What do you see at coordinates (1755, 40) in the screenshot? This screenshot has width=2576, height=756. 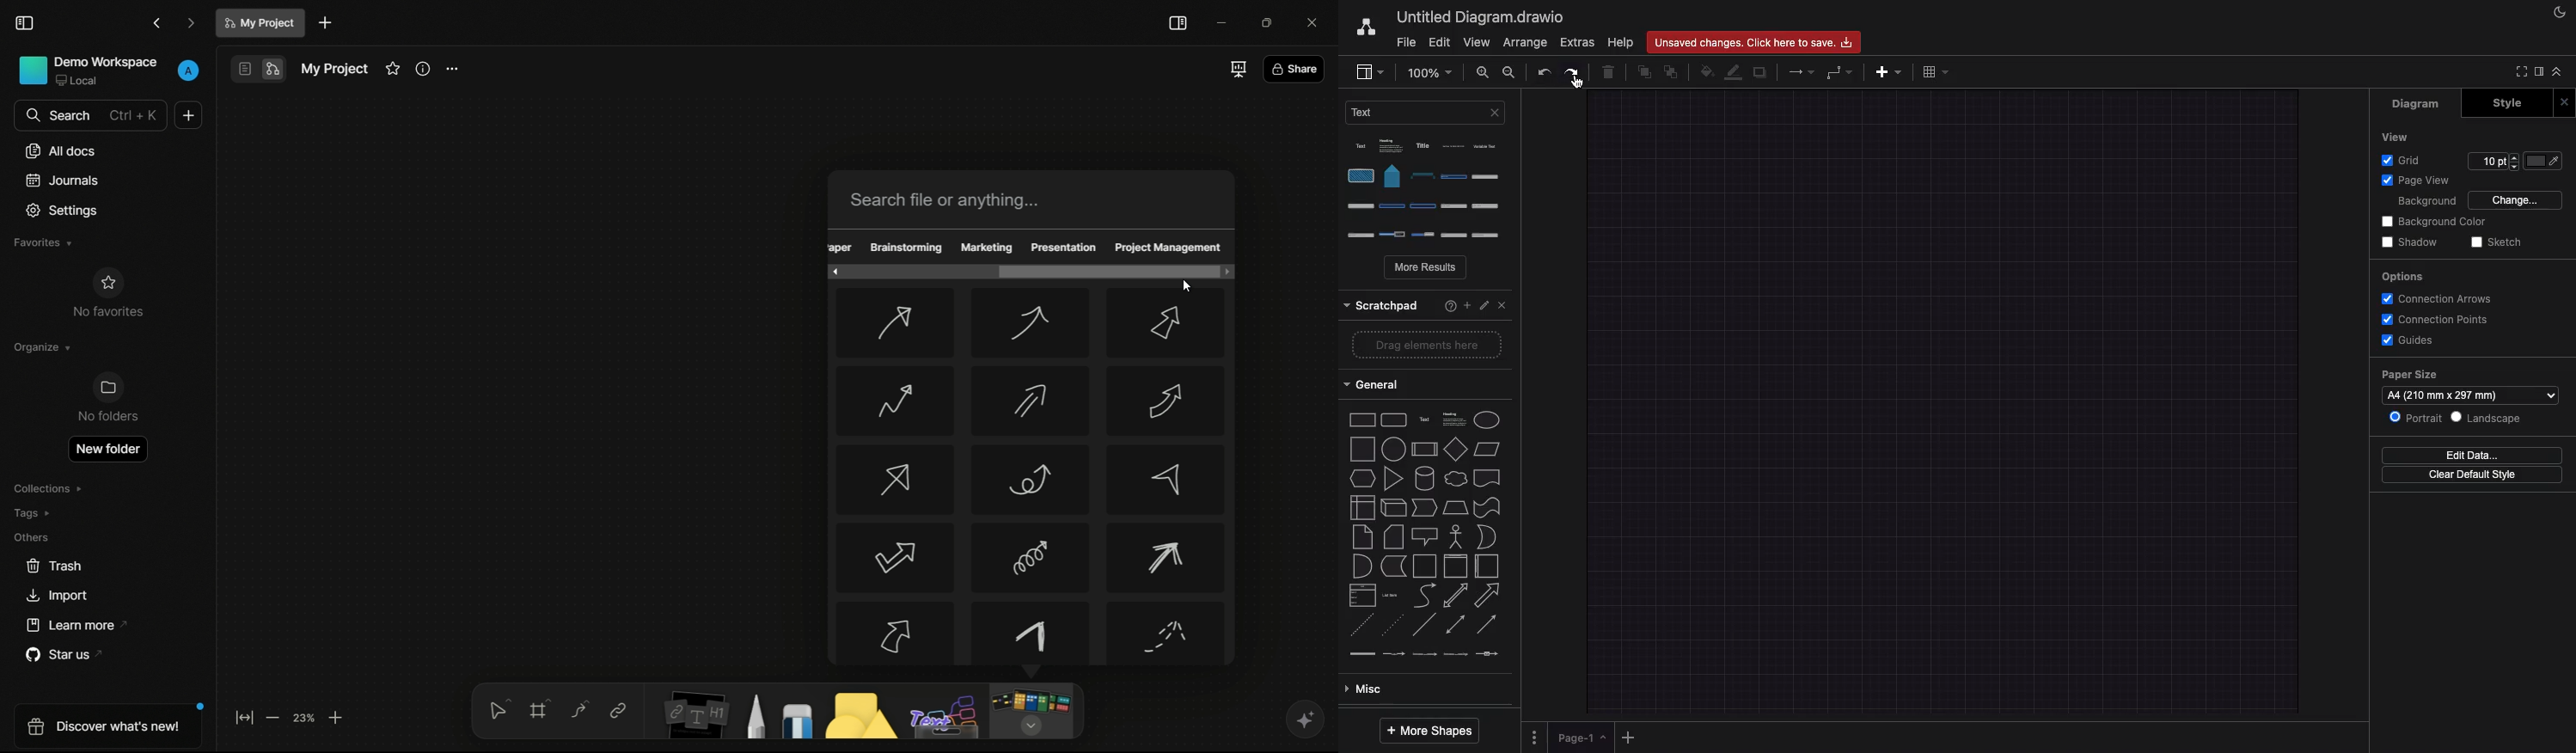 I see `Unsaved changes. Click here to save.` at bounding box center [1755, 40].